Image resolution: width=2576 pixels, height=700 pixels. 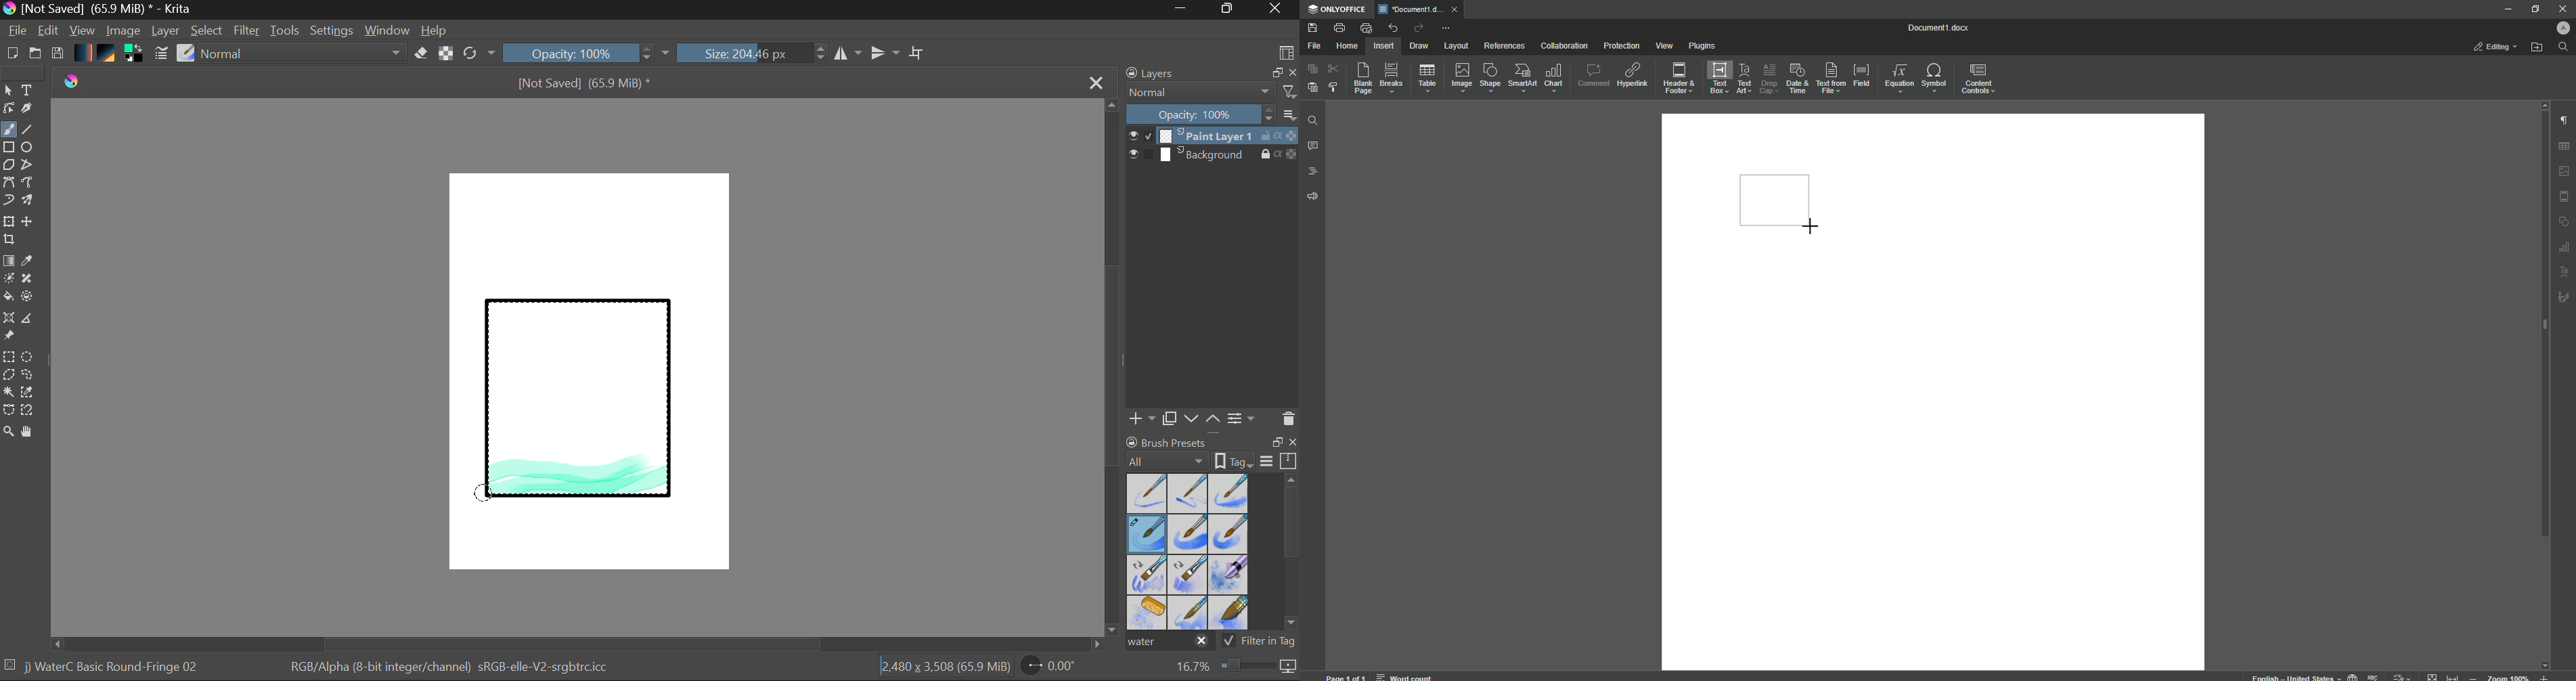 I want to click on Layer, so click(x=167, y=30).